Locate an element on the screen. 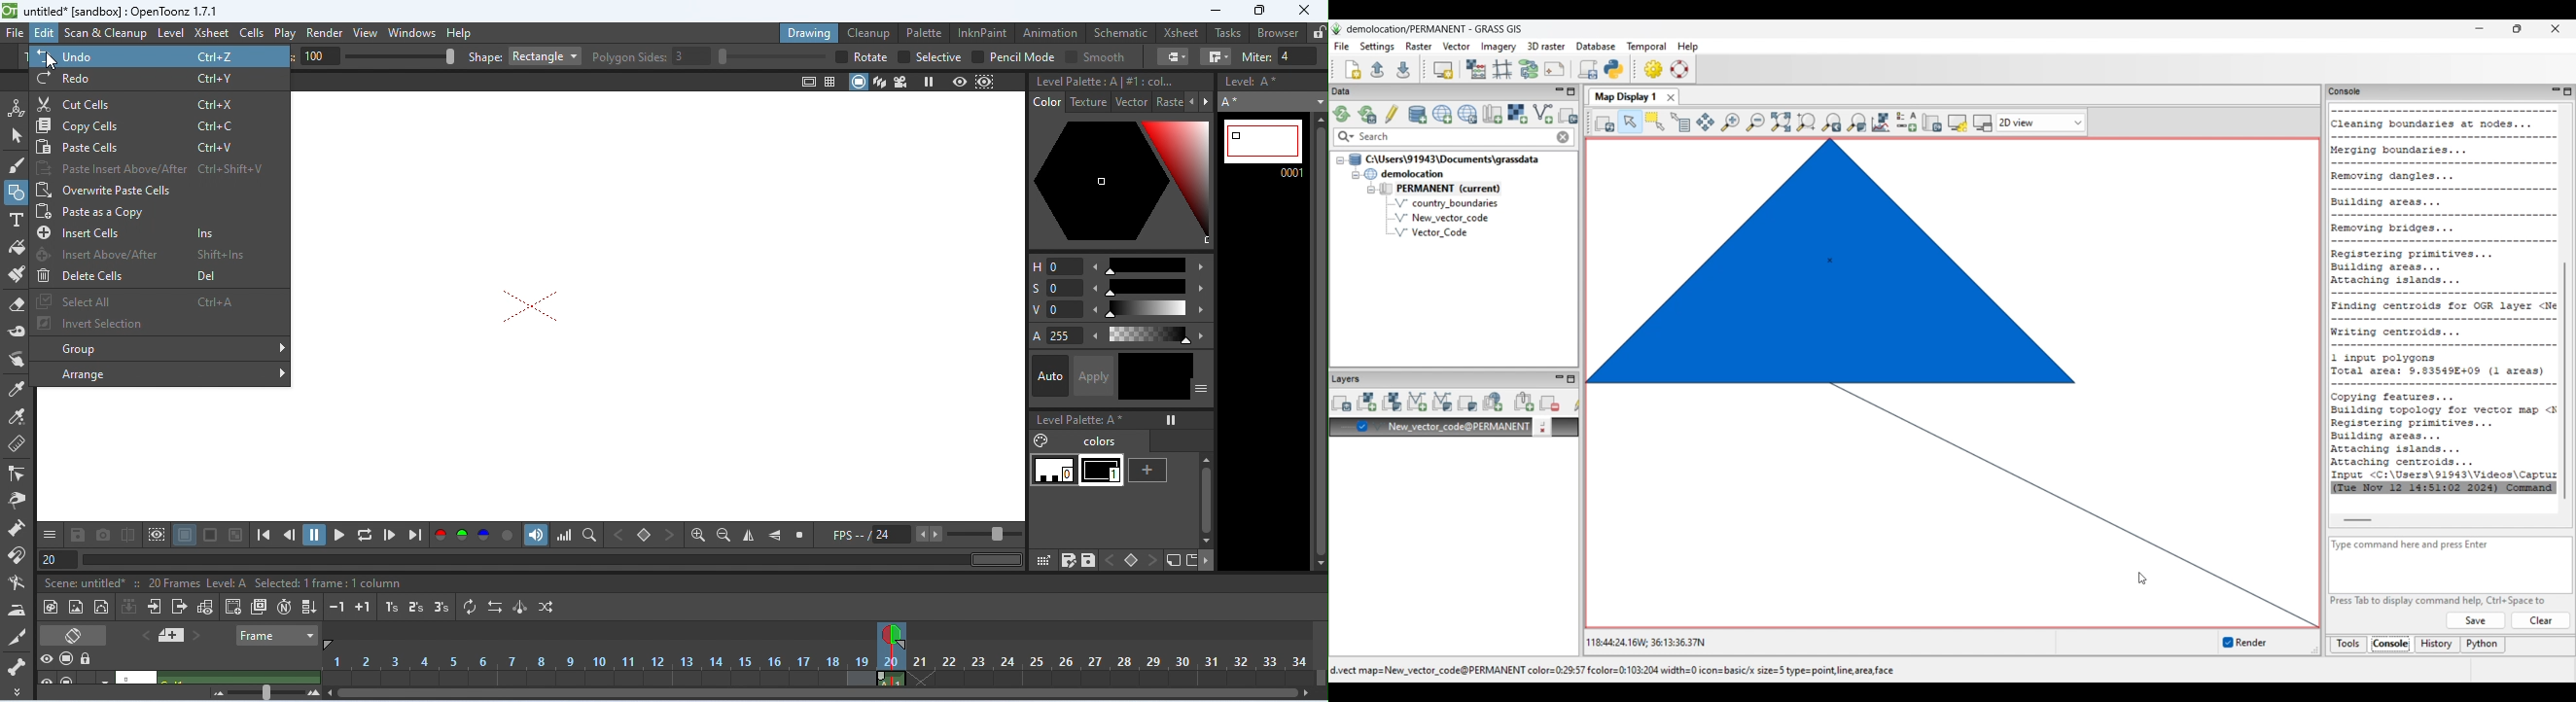  pinch is located at coordinates (18, 502).